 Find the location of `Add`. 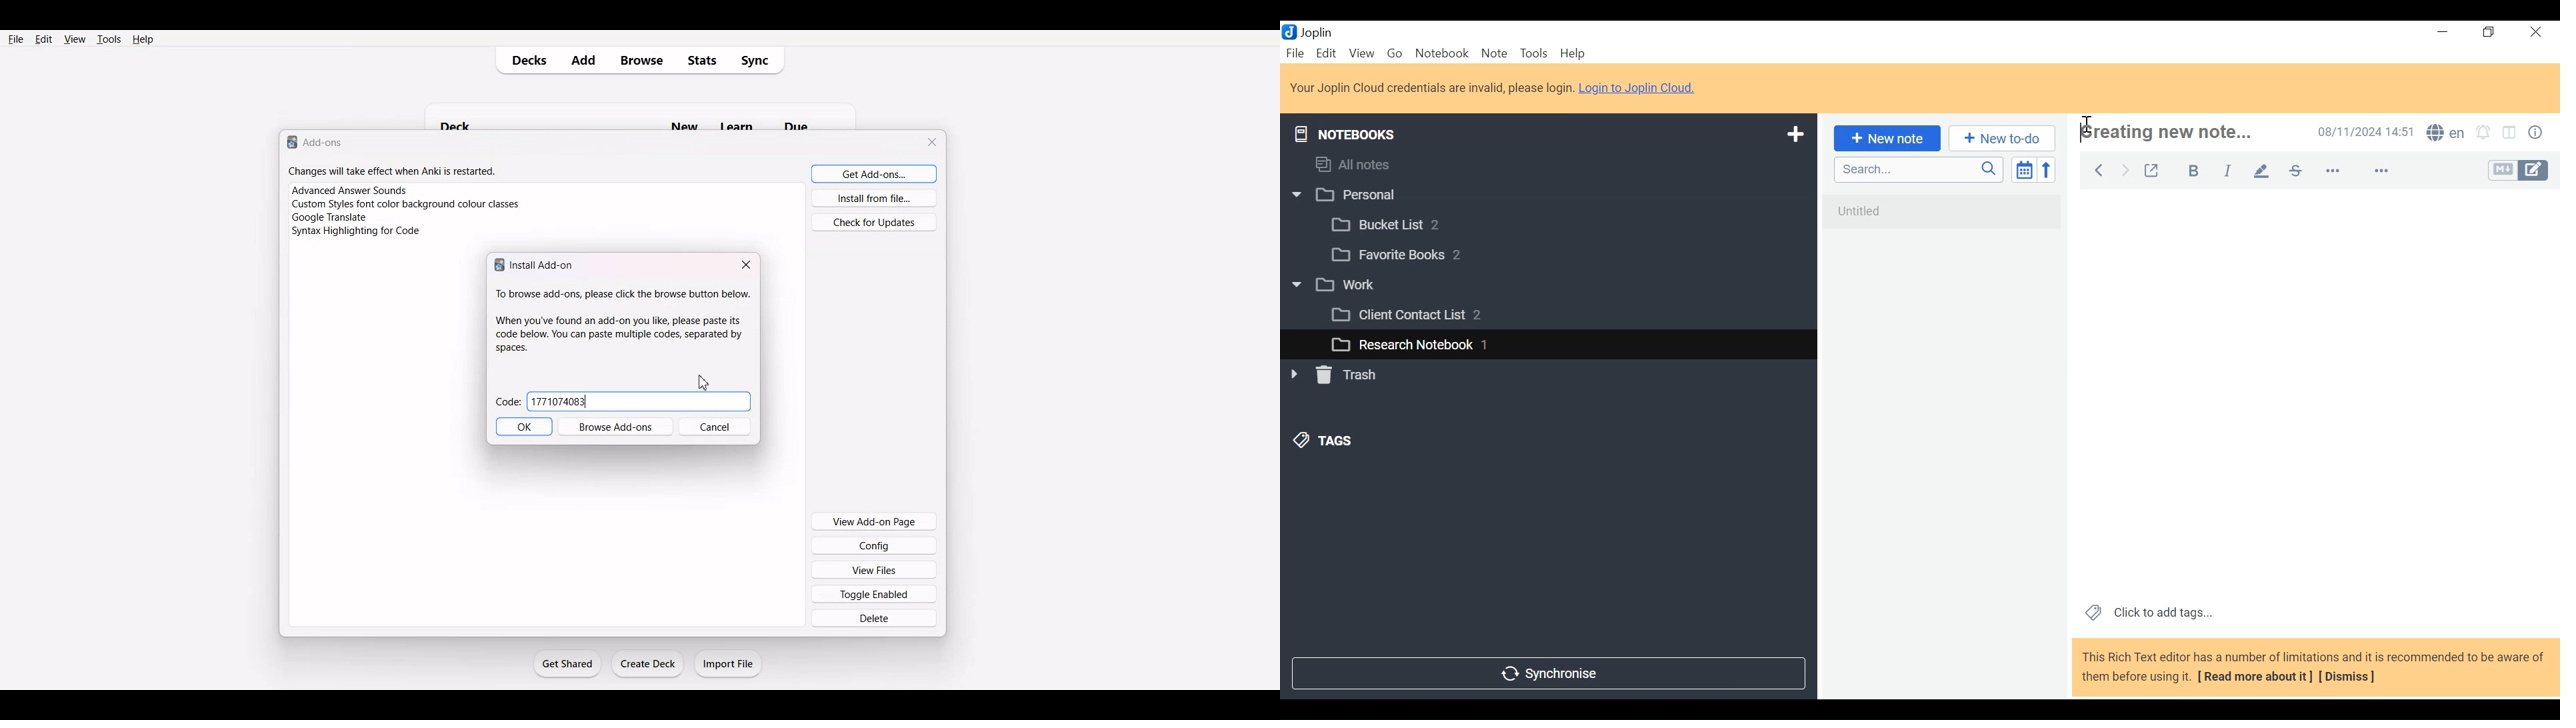

Add is located at coordinates (587, 60).